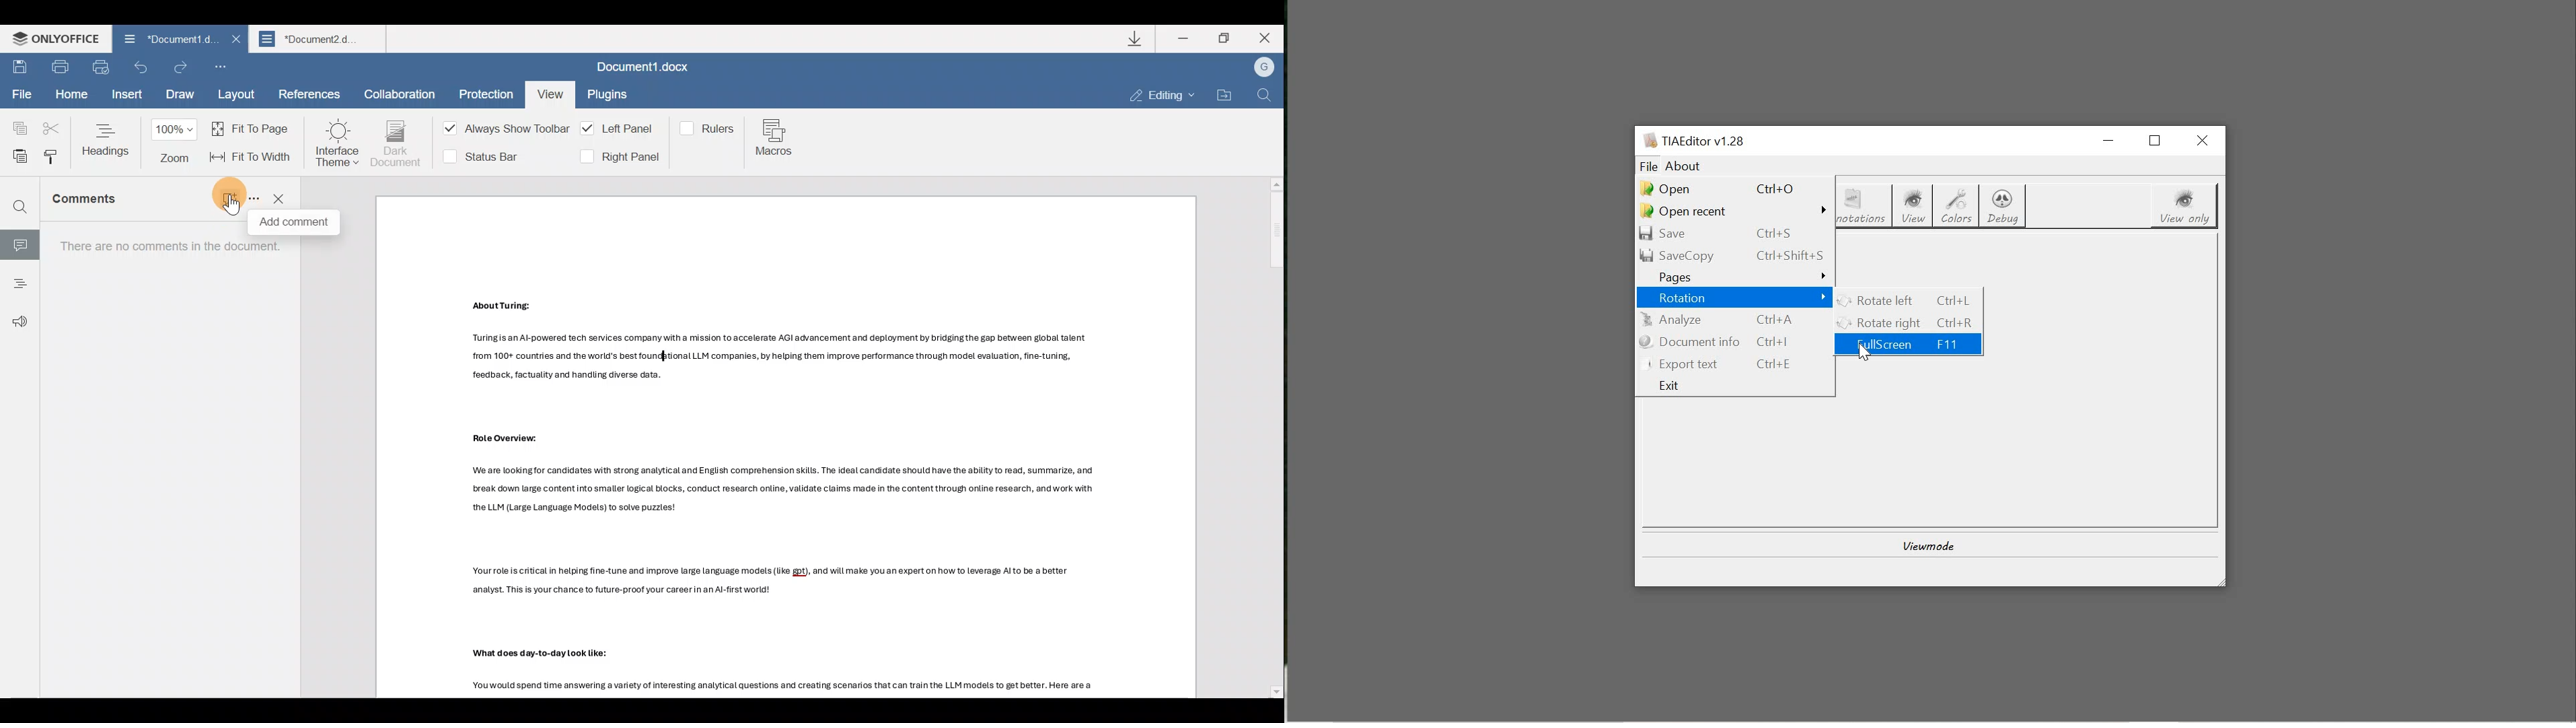 The width and height of the screenshot is (2576, 728). Describe the element at coordinates (781, 357) in the screenshot. I see `` at that location.